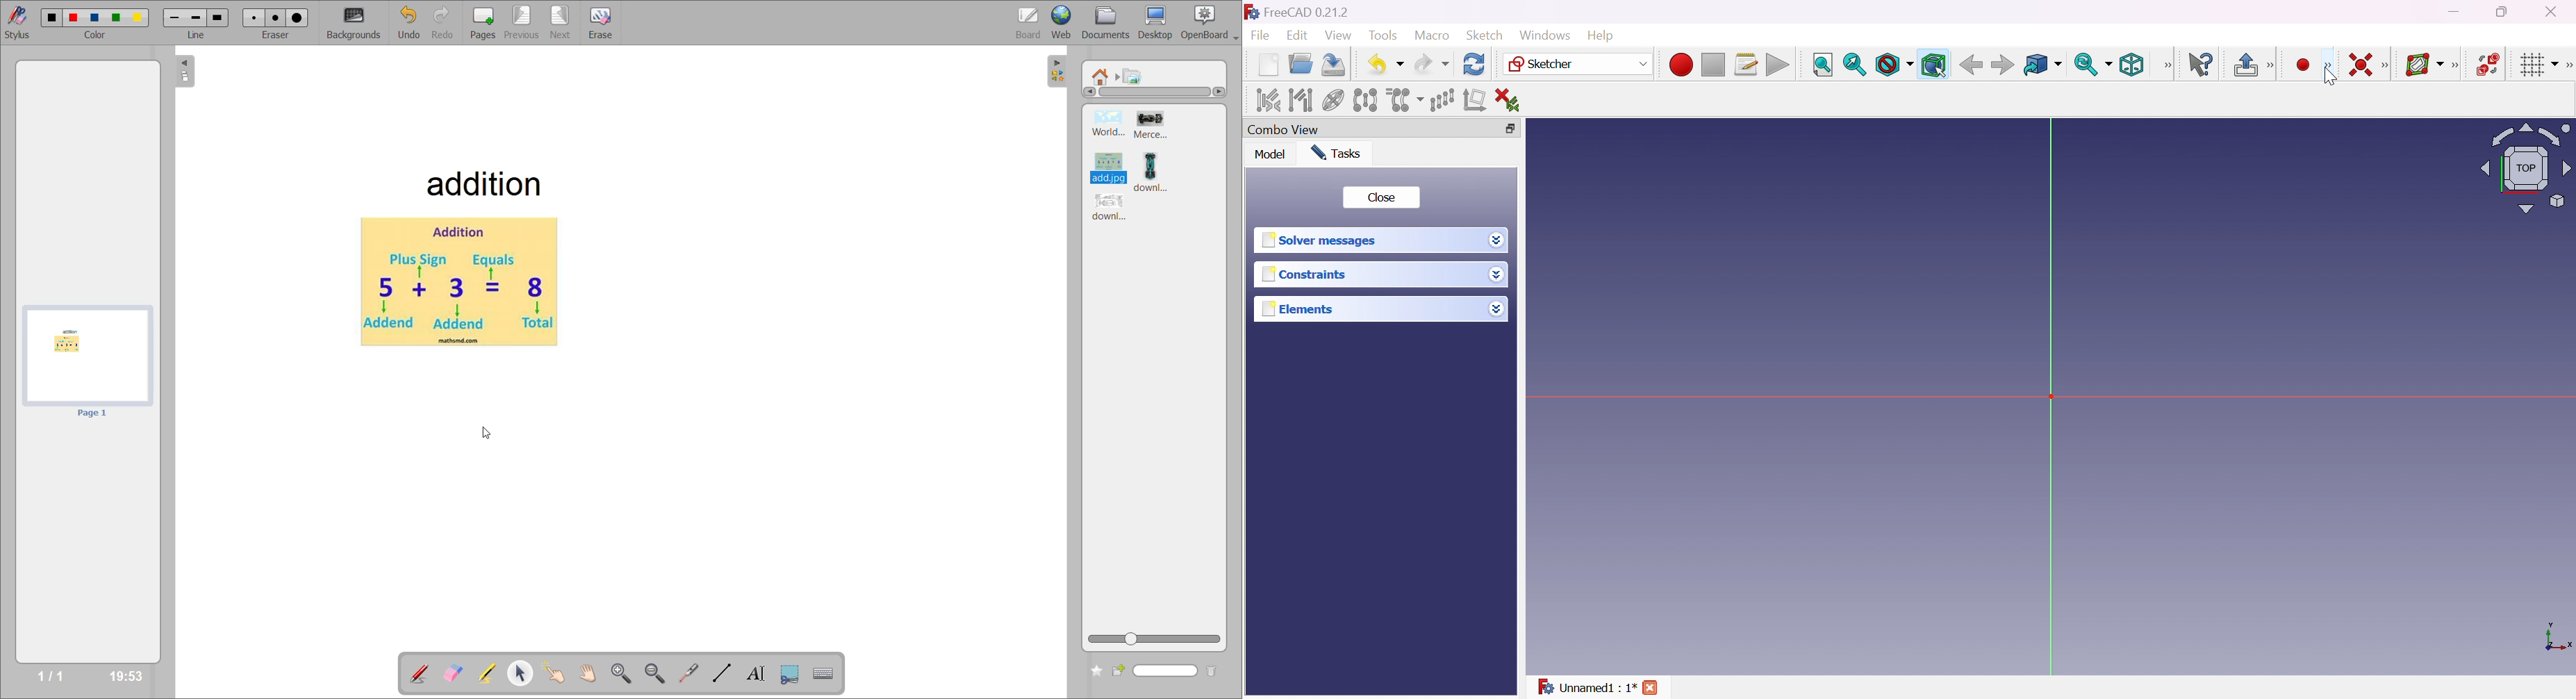 This screenshot has height=700, width=2576. What do you see at coordinates (1442, 99) in the screenshot?
I see `Rectangular array` at bounding box center [1442, 99].